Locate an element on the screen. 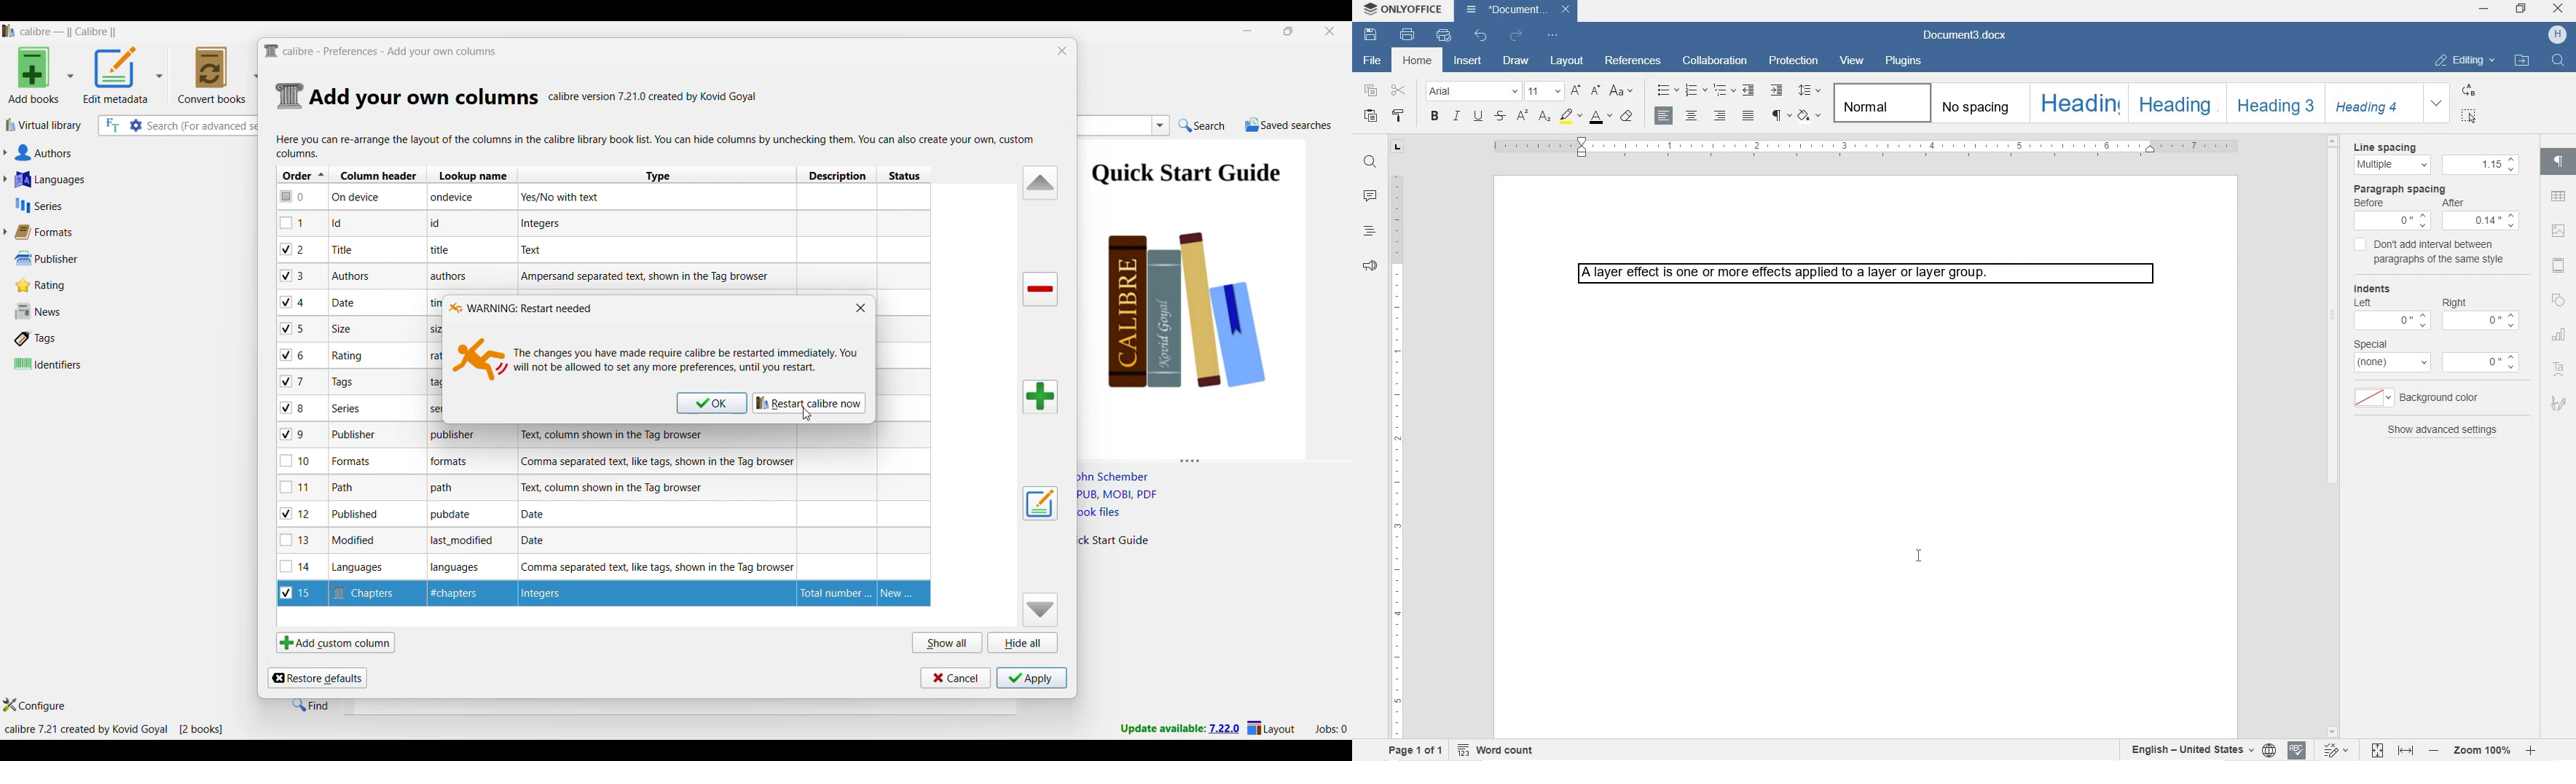 Image resolution: width=2576 pixels, height=784 pixels. RULER is located at coordinates (1398, 454).